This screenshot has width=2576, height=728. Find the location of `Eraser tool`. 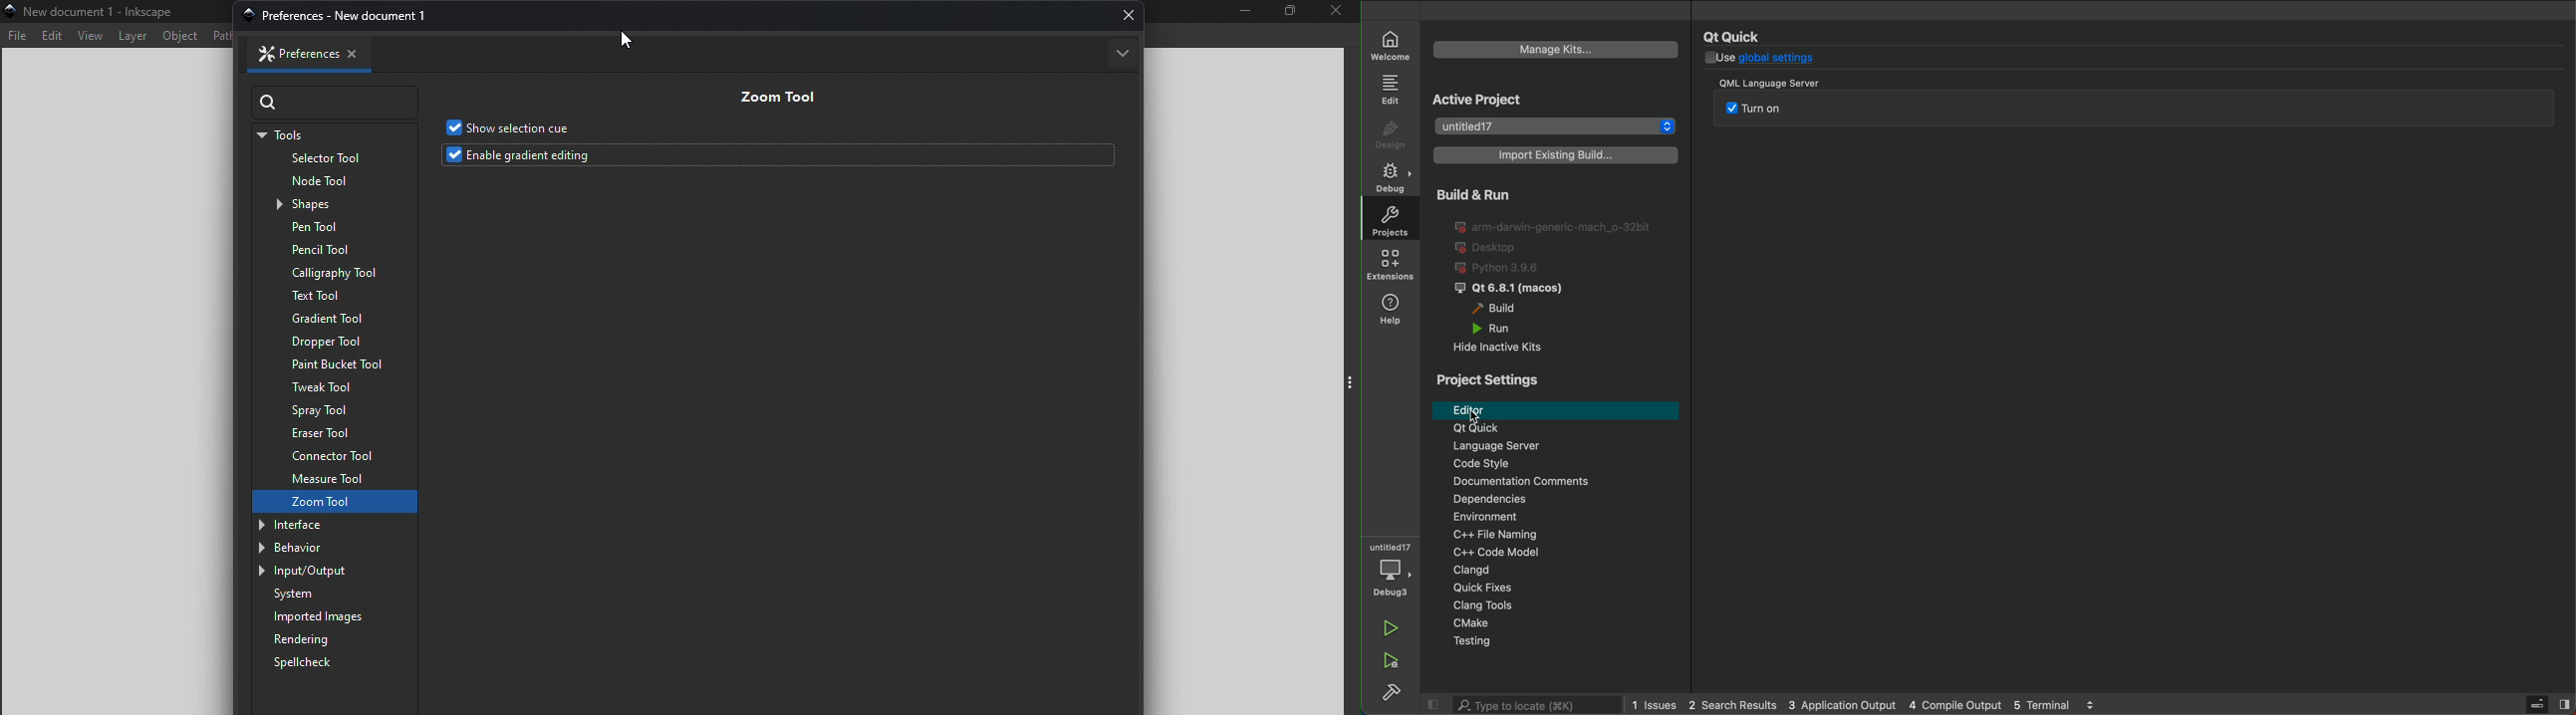

Eraser tool is located at coordinates (337, 431).